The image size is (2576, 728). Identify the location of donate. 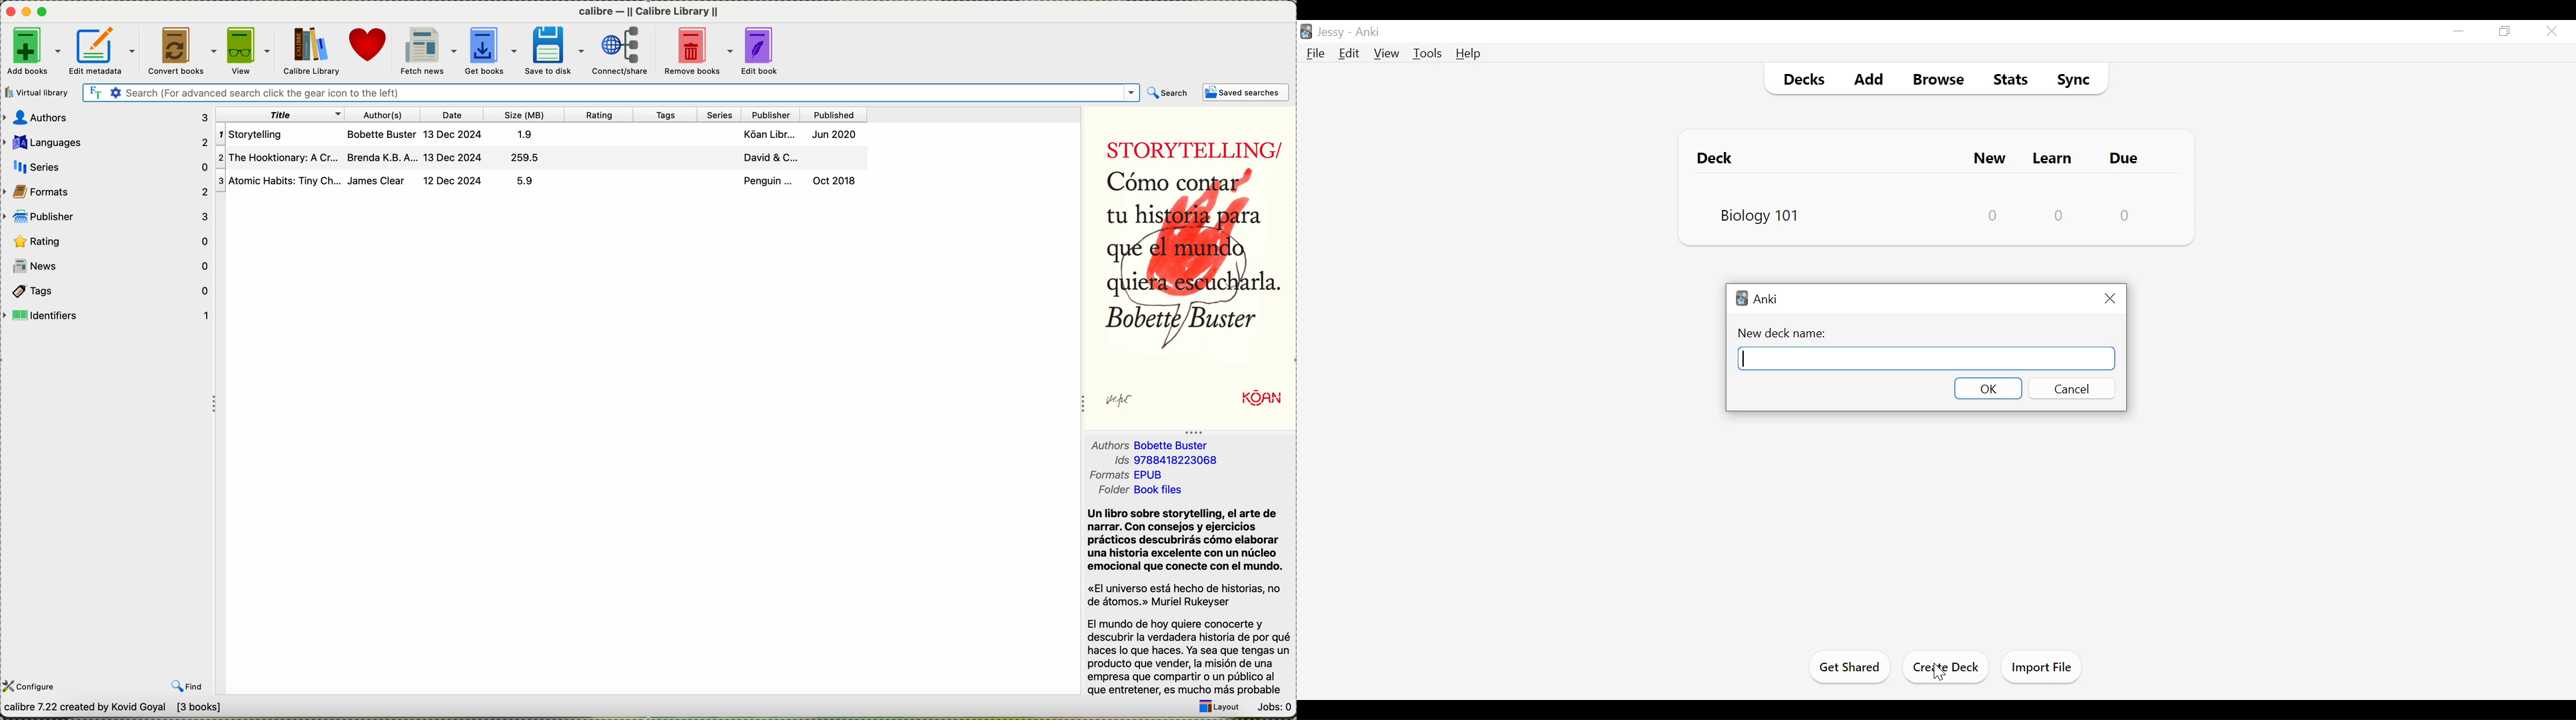
(369, 45).